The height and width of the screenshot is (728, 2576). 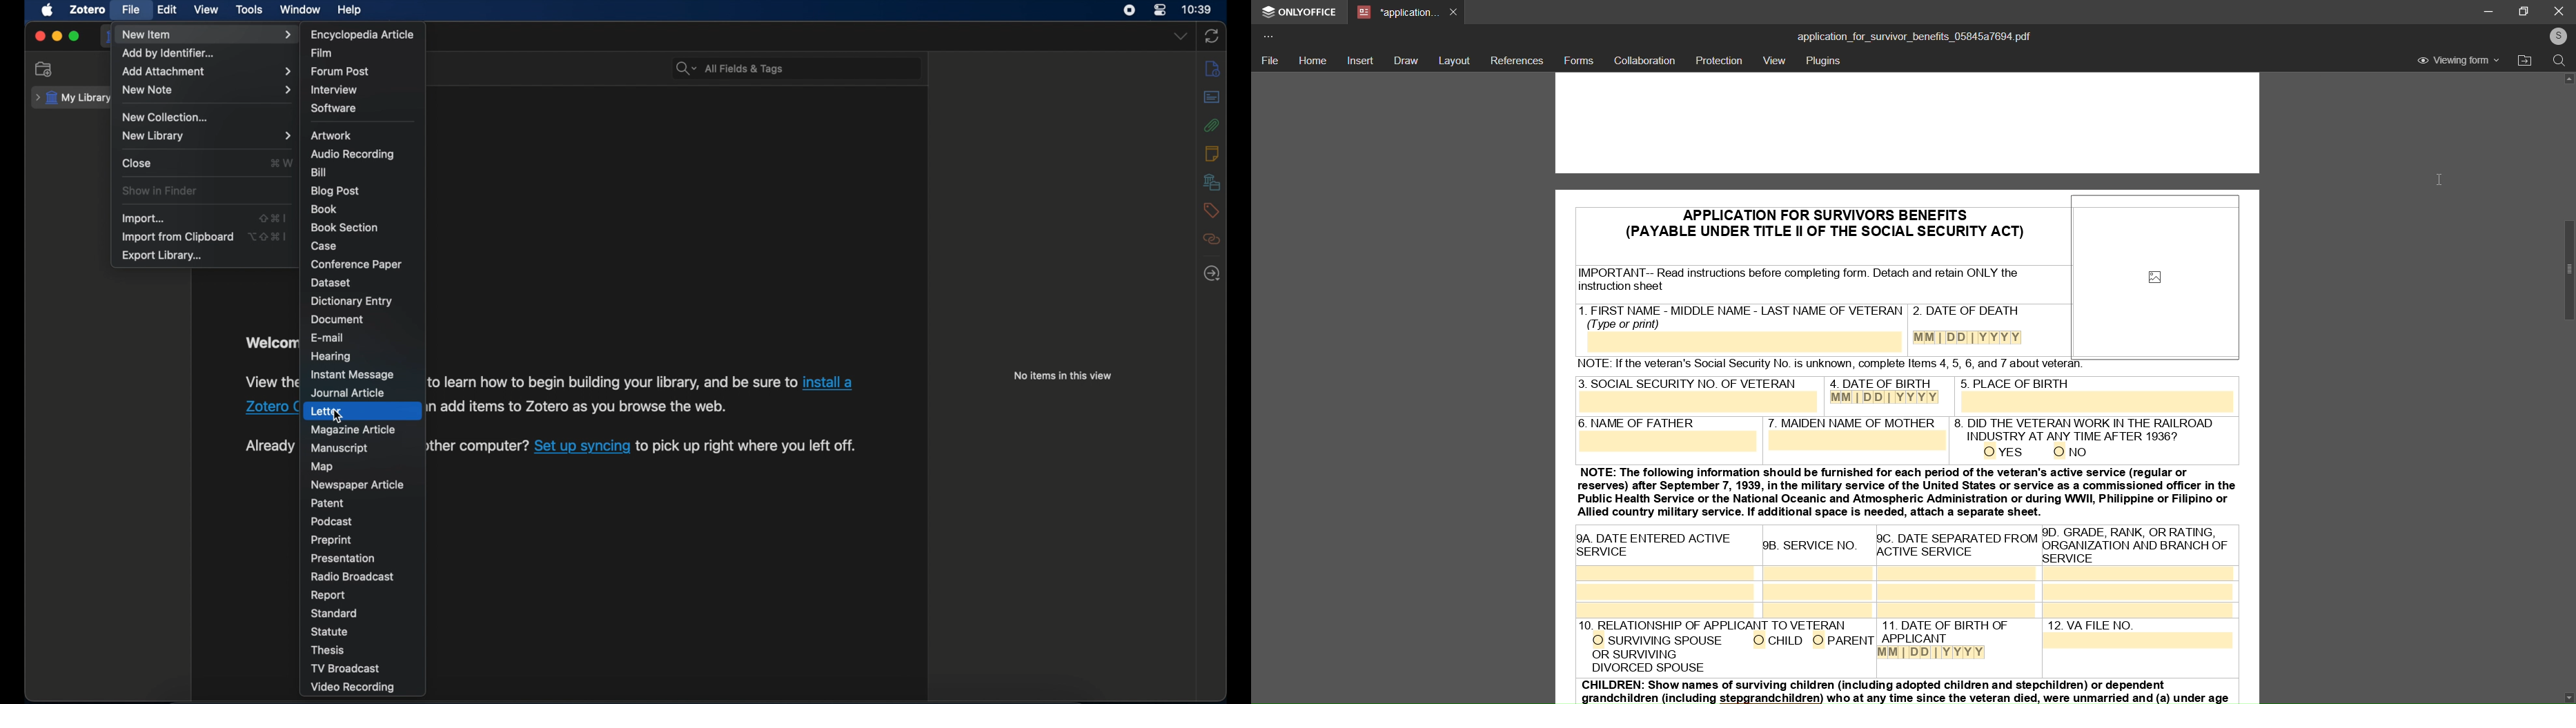 What do you see at coordinates (1301, 14) in the screenshot?
I see `onlyoffice` at bounding box center [1301, 14].